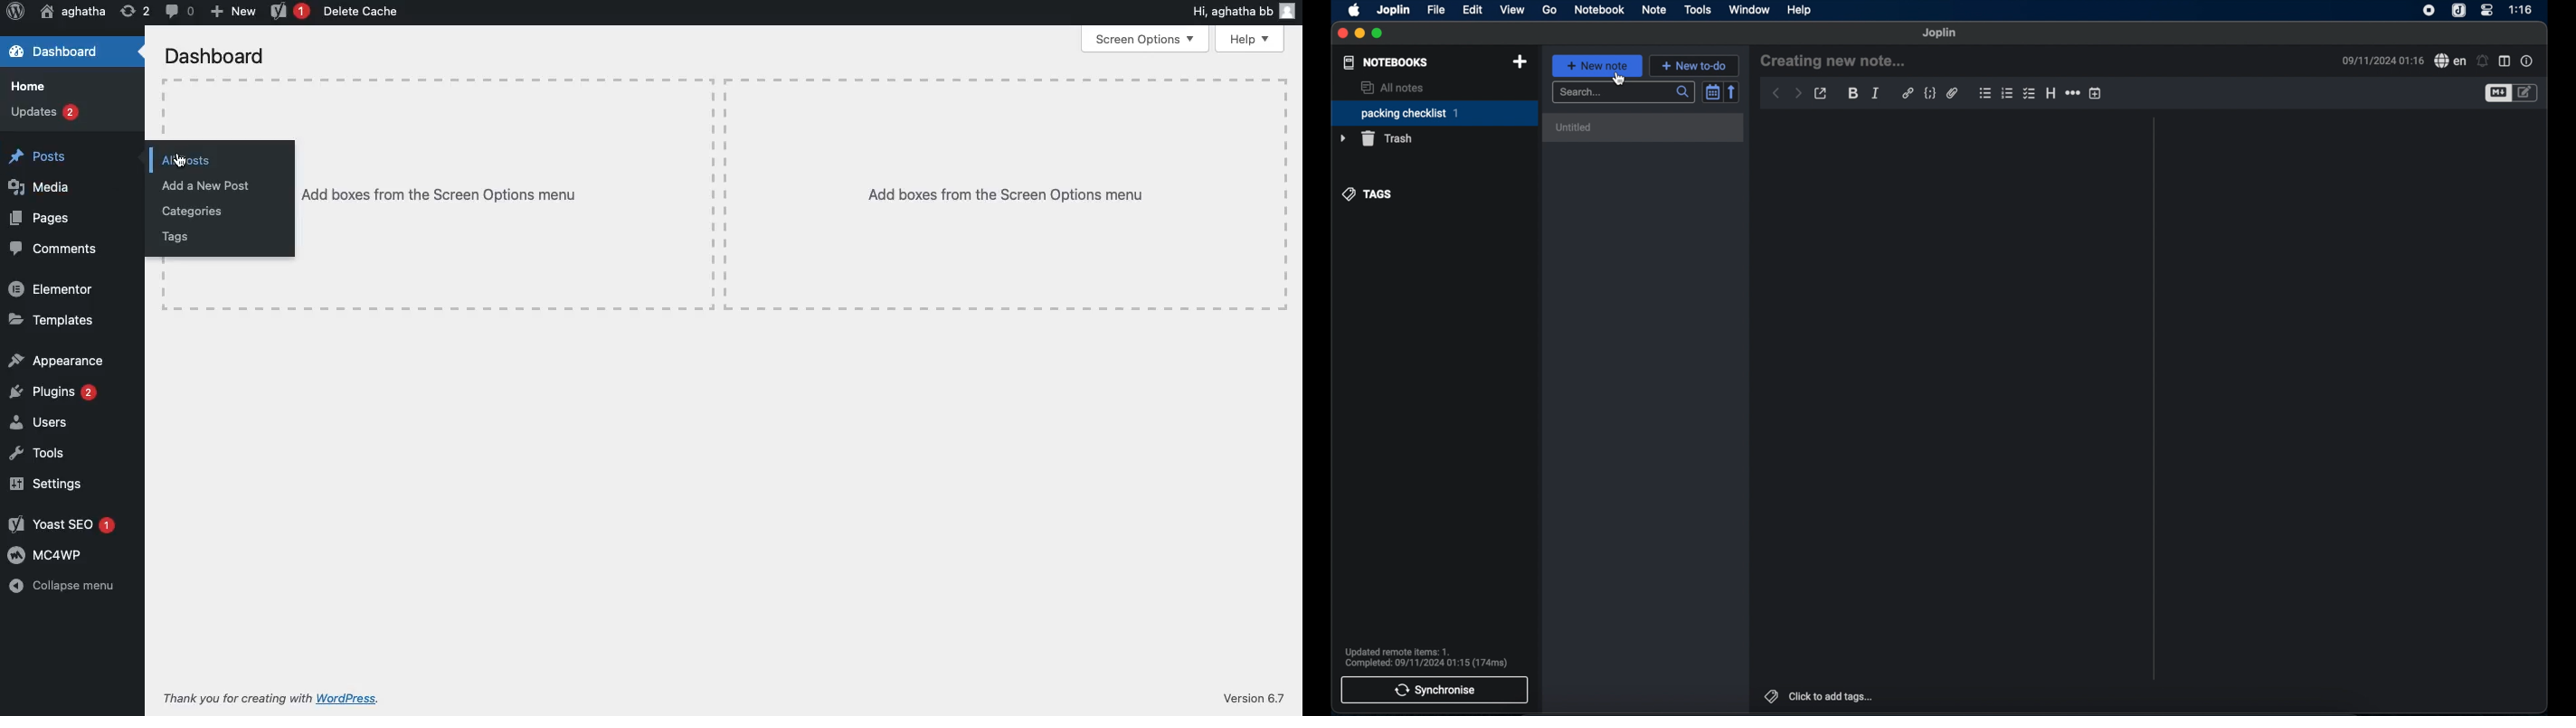 This screenshot has height=728, width=2576. Describe the element at coordinates (1377, 139) in the screenshot. I see `trash` at that location.